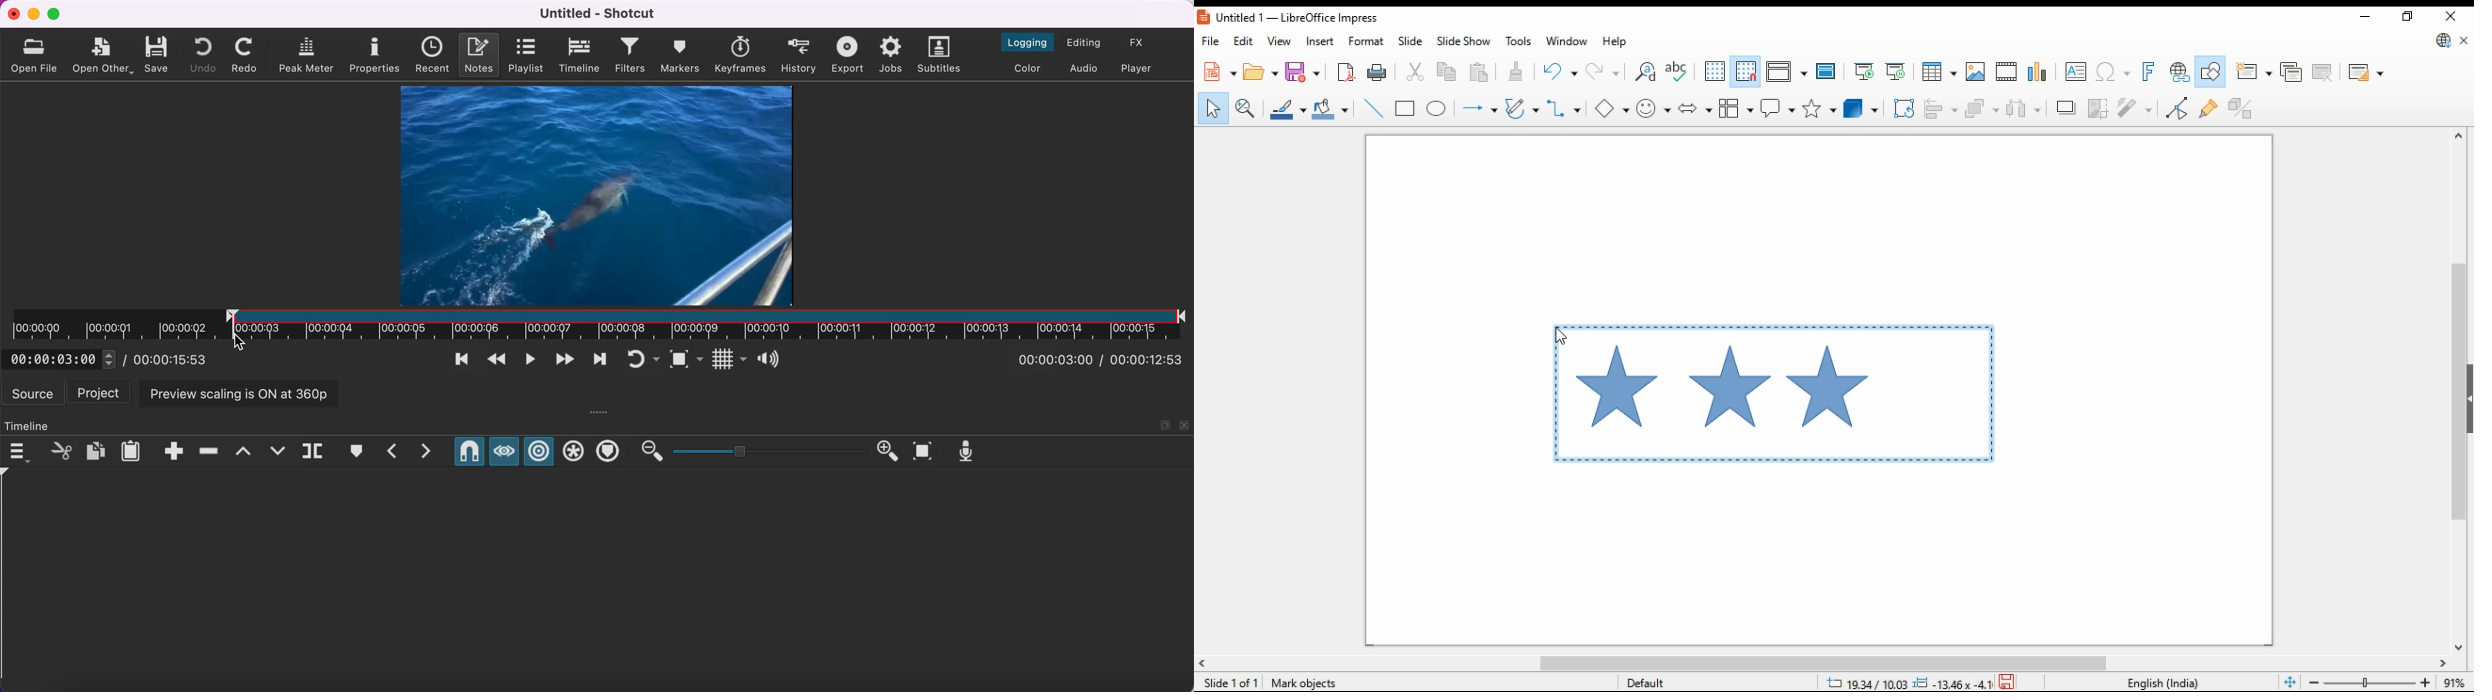 The width and height of the screenshot is (2492, 700). I want to click on flowchart, so click(1735, 108).